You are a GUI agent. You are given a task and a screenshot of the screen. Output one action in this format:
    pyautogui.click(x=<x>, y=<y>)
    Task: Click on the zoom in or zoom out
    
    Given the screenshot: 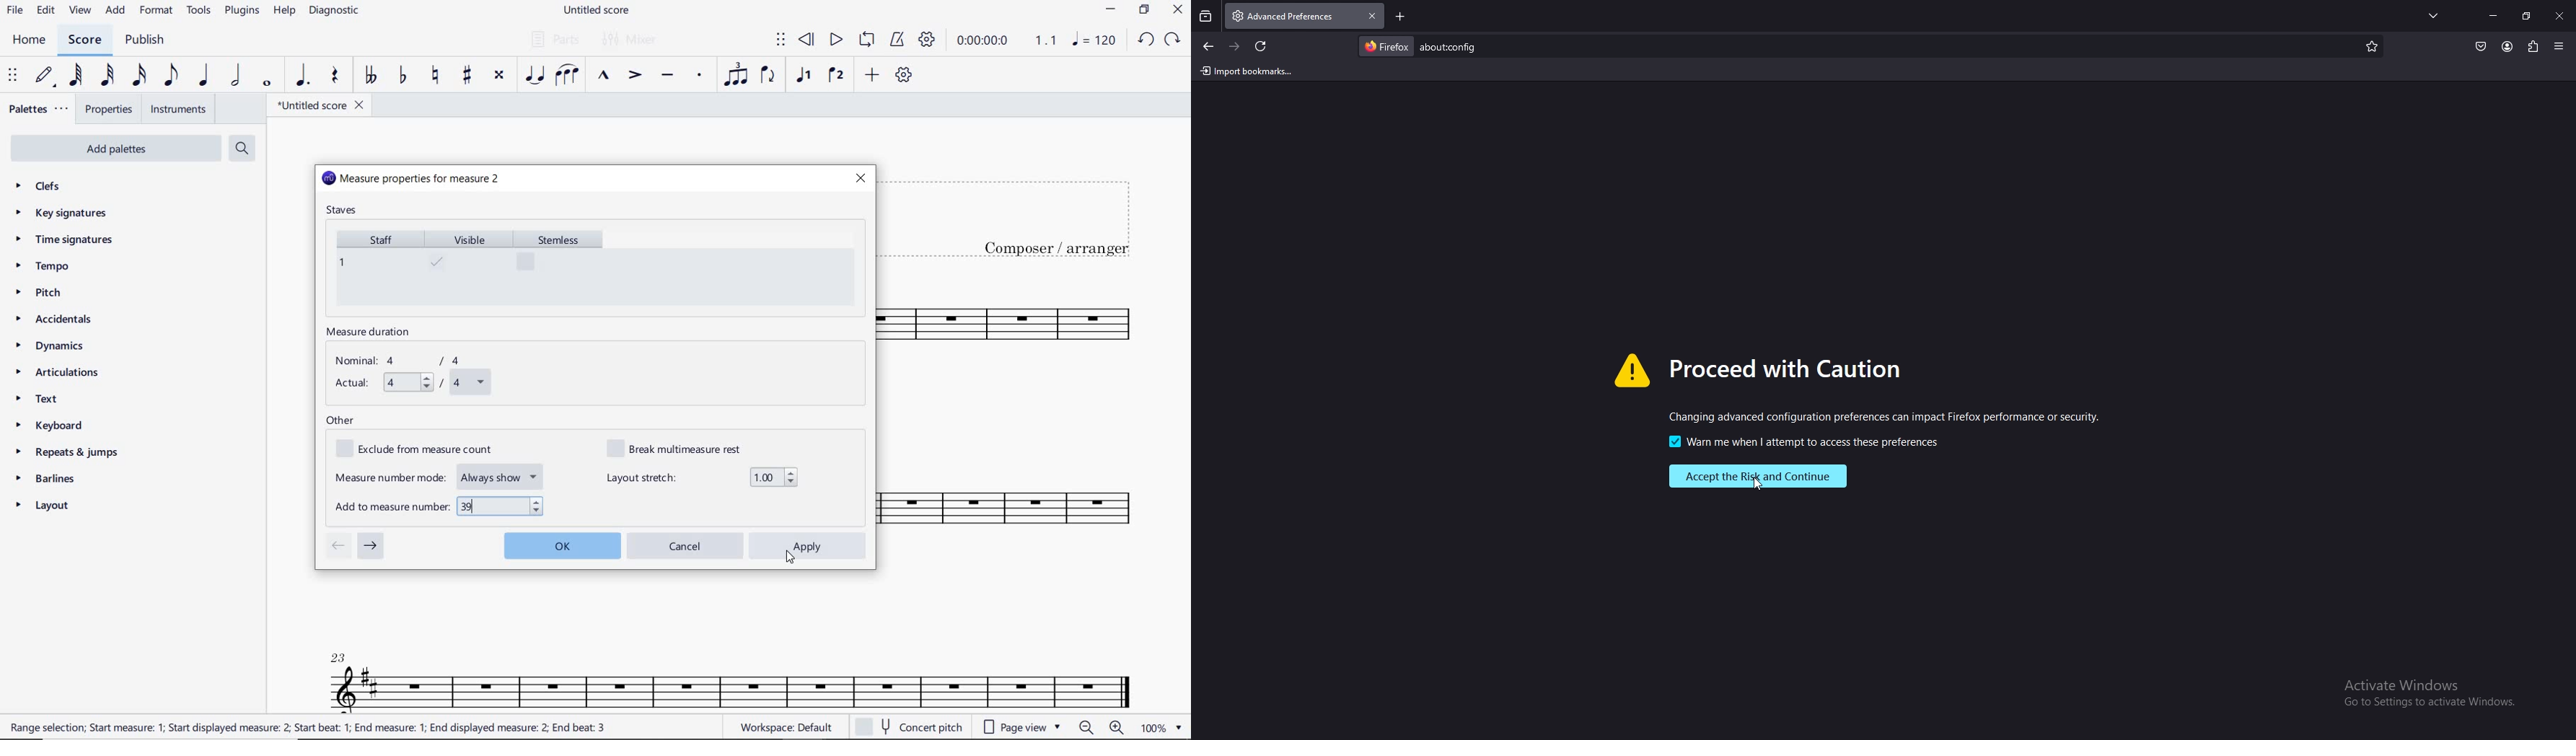 What is the action you would take?
    pyautogui.click(x=1103, y=729)
    